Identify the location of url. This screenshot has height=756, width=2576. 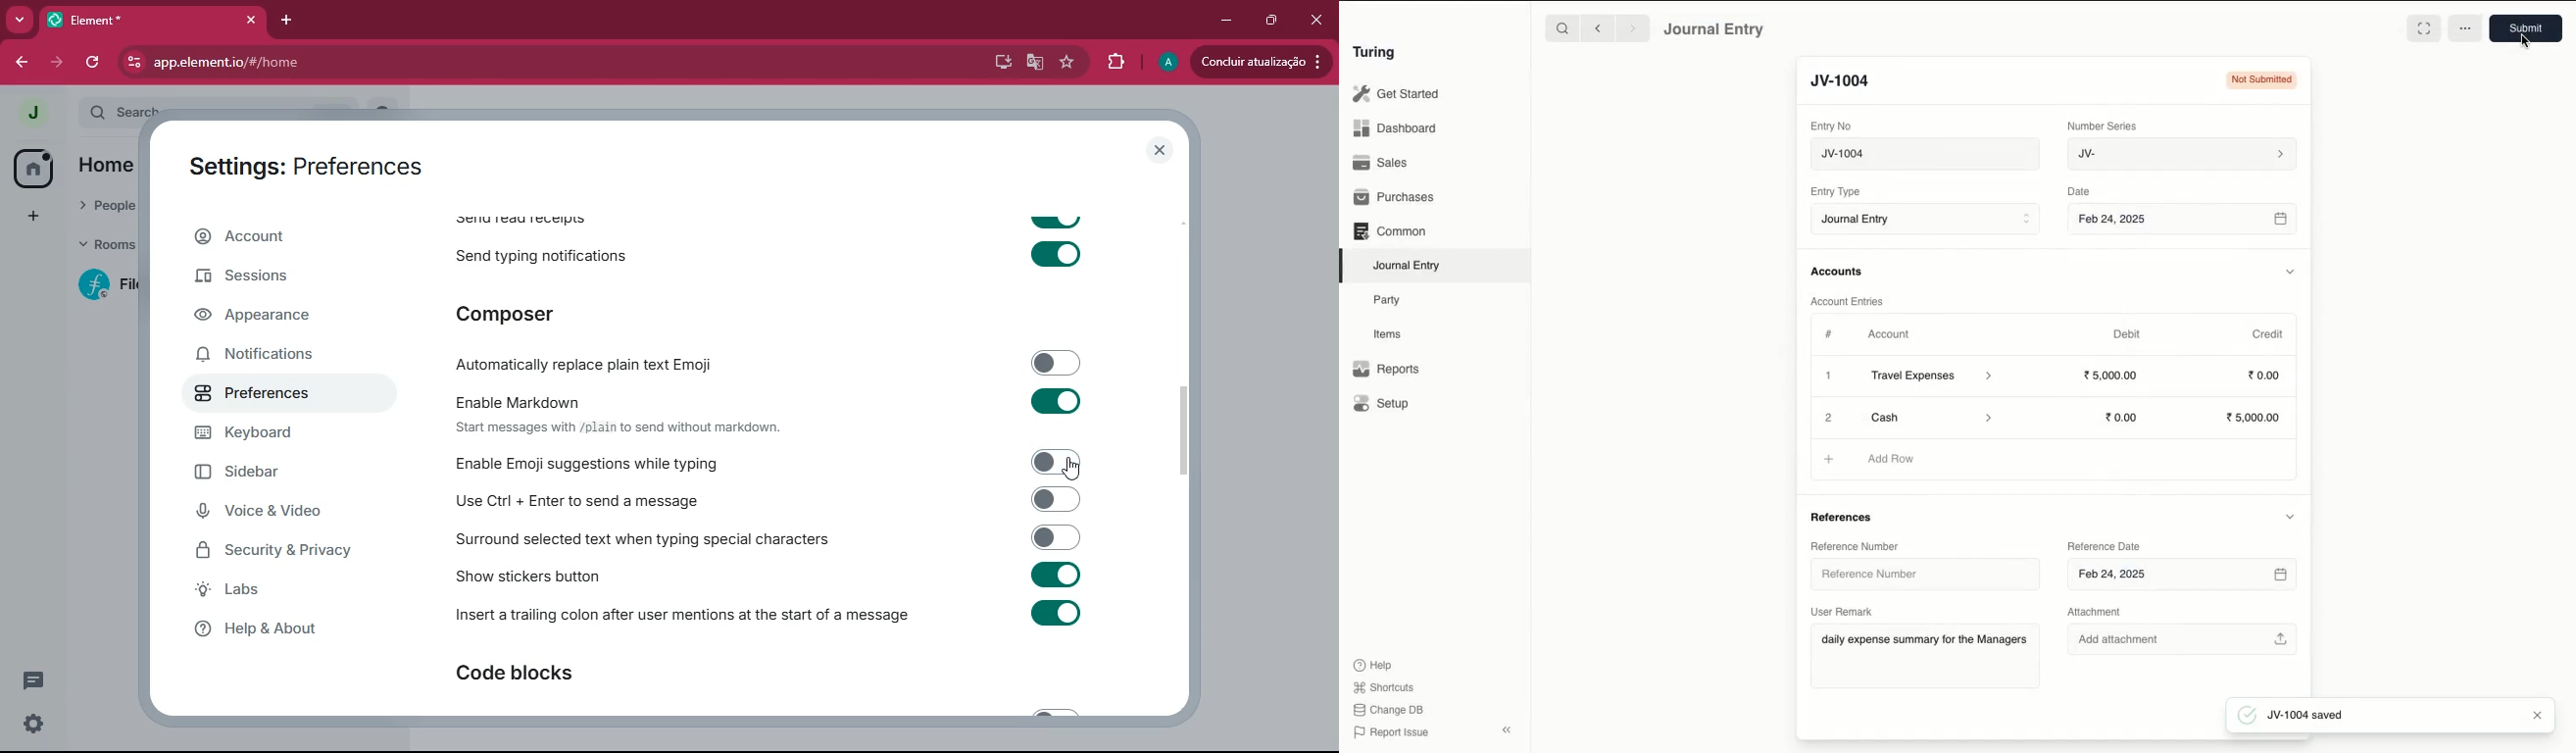
(294, 63).